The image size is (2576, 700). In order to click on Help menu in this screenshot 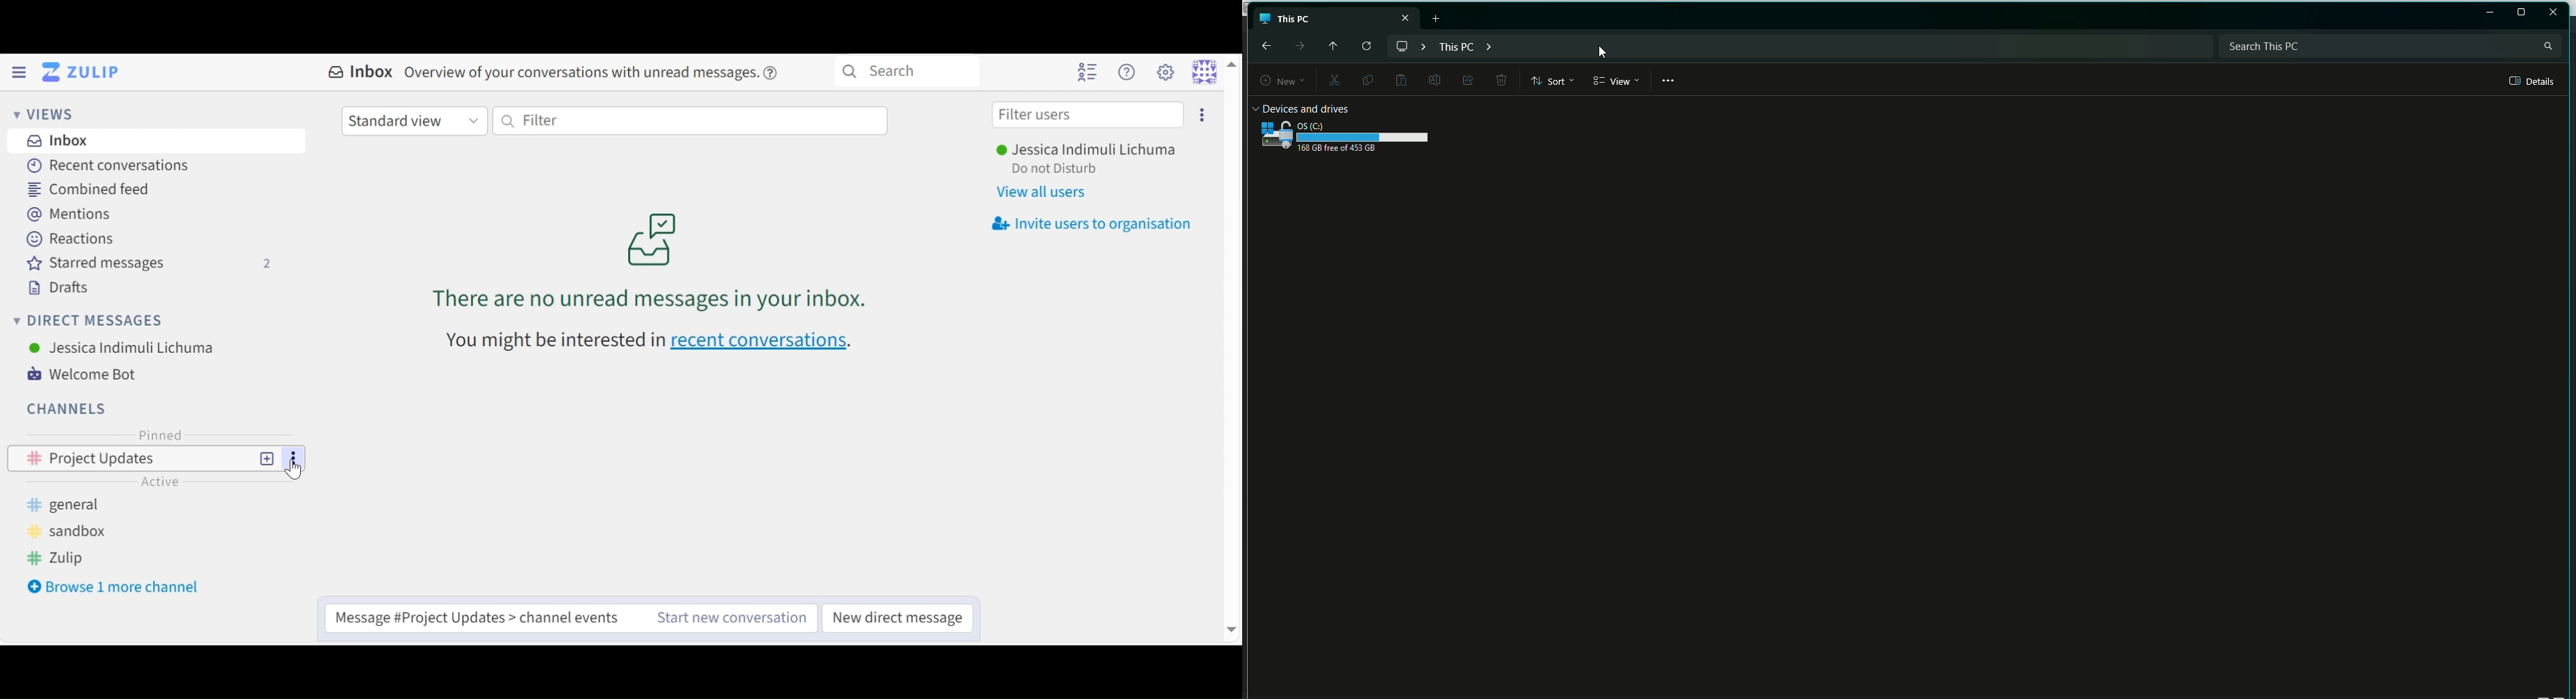, I will do `click(1129, 71)`.